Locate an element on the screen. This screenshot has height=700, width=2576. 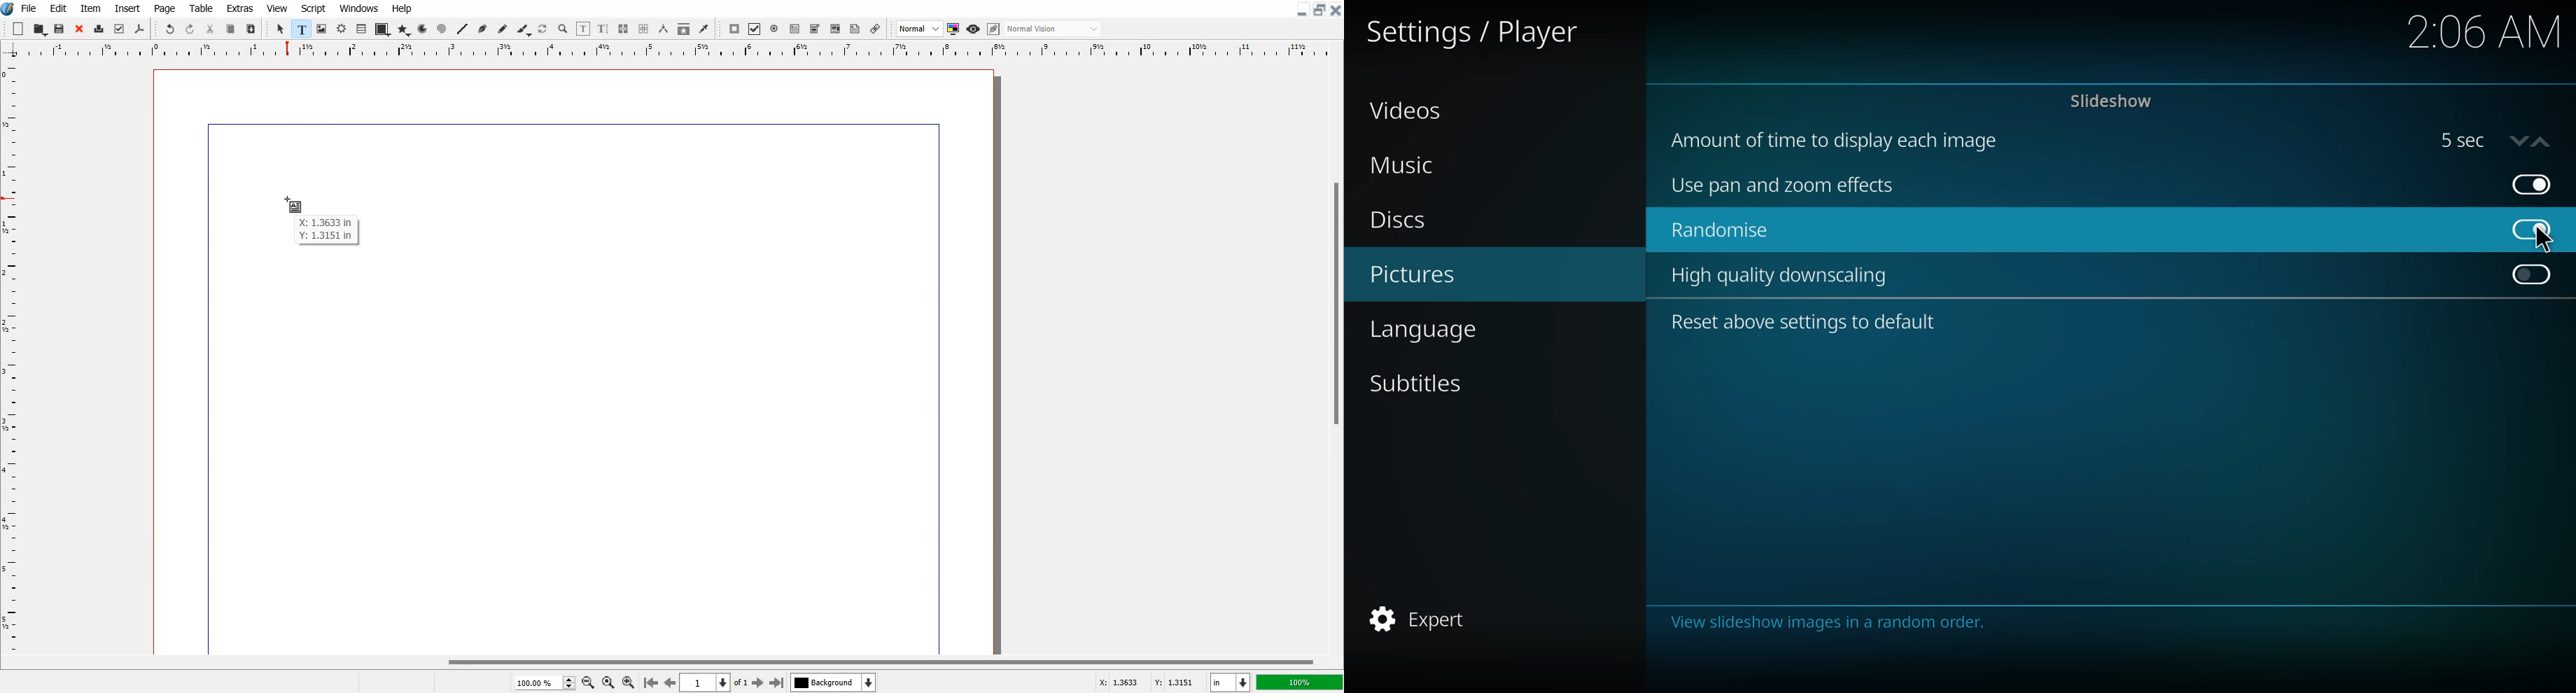
New is located at coordinates (18, 29).